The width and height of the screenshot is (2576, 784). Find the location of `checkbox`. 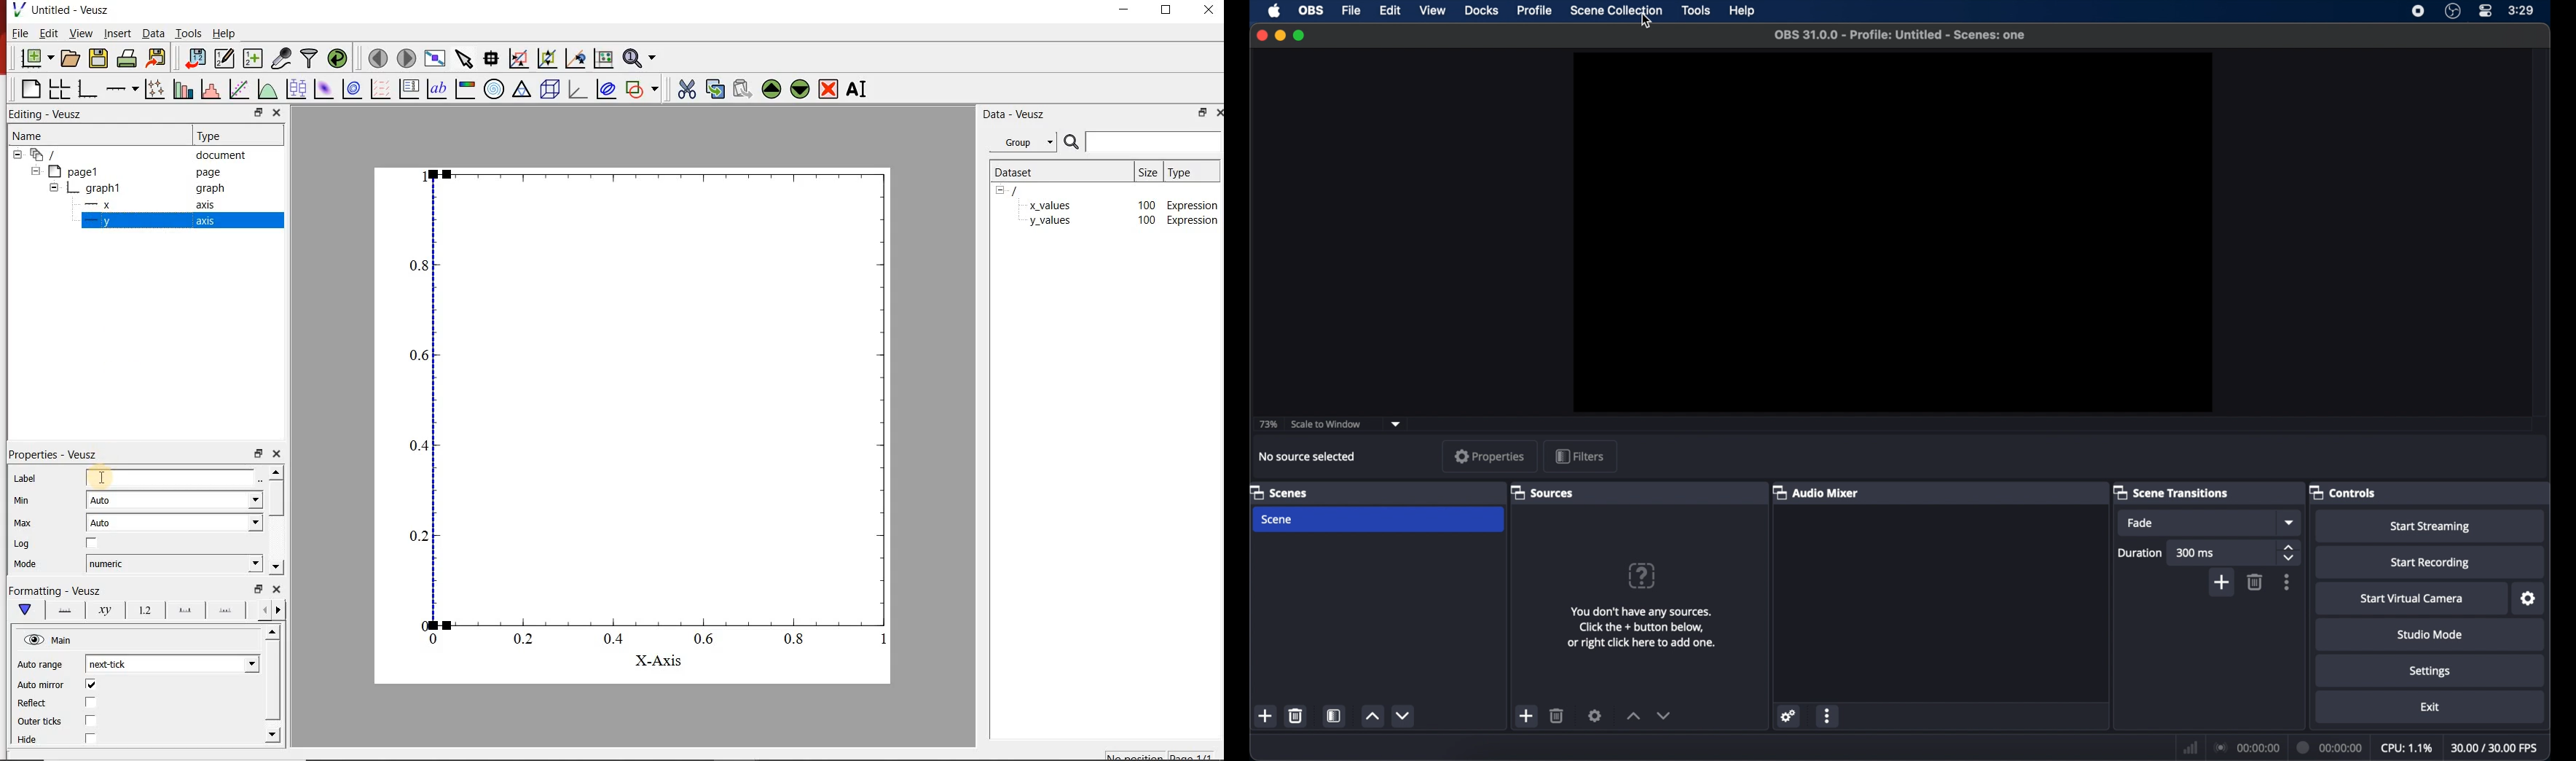

checkbox is located at coordinates (92, 701).